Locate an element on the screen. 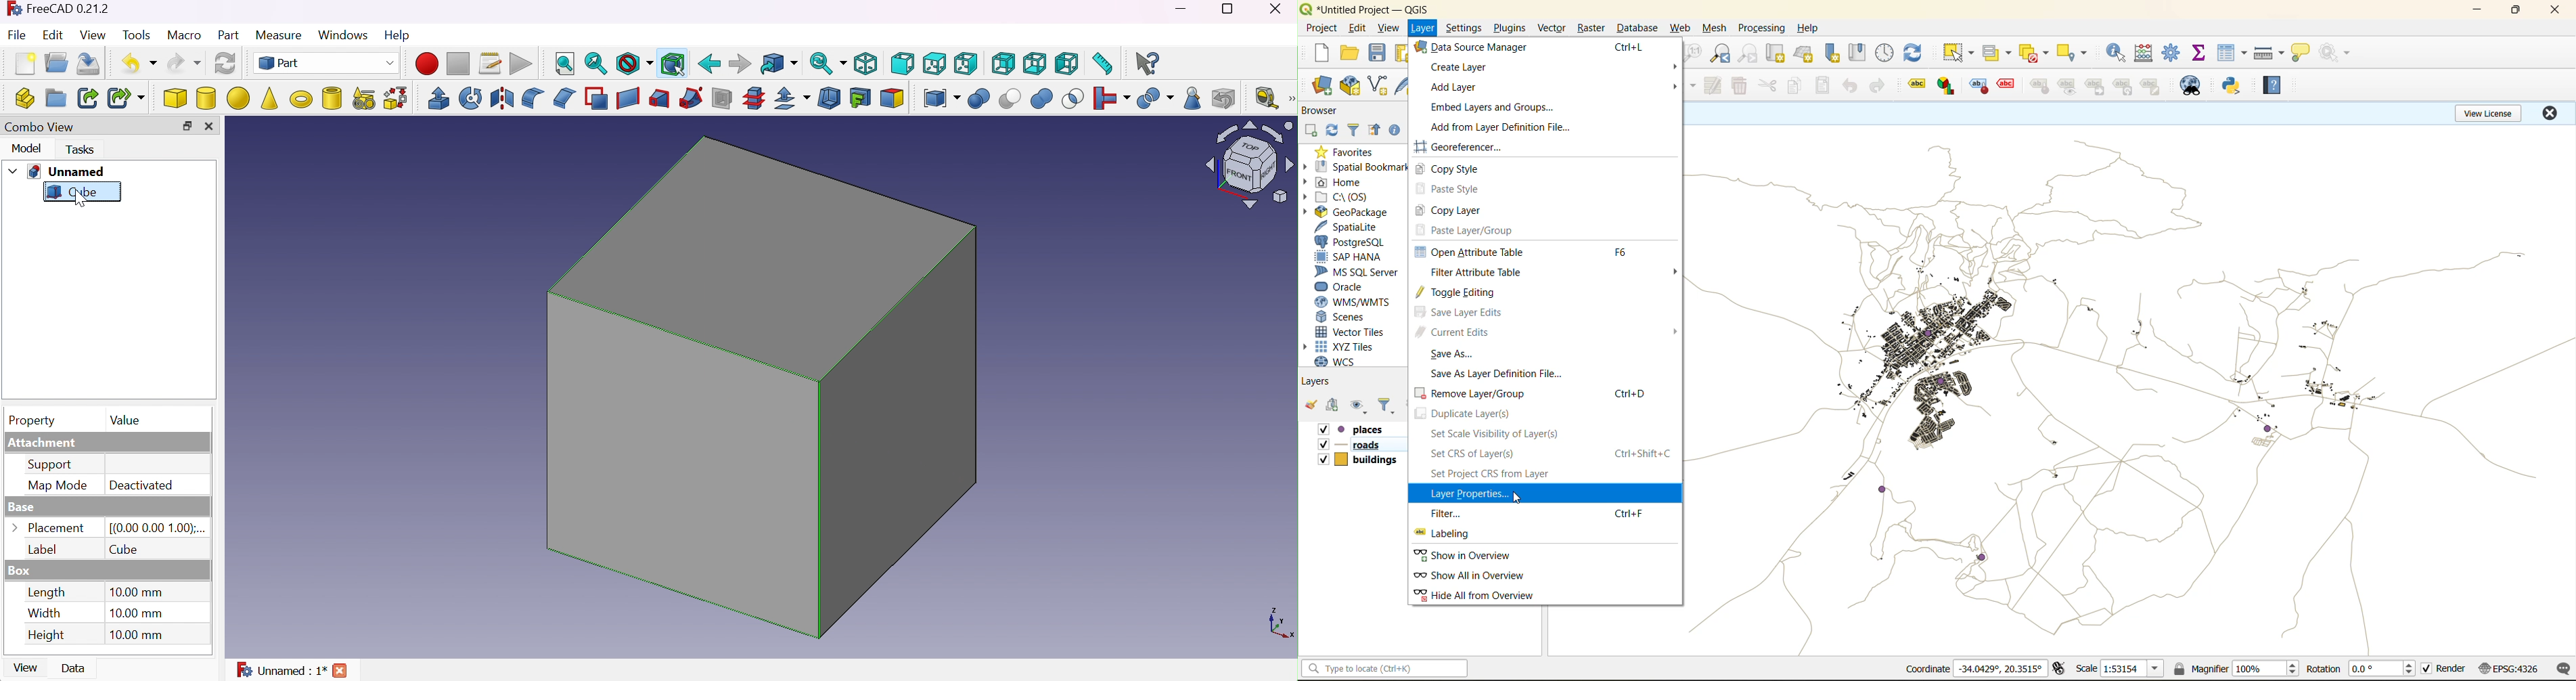  Unnamed is located at coordinates (68, 172).